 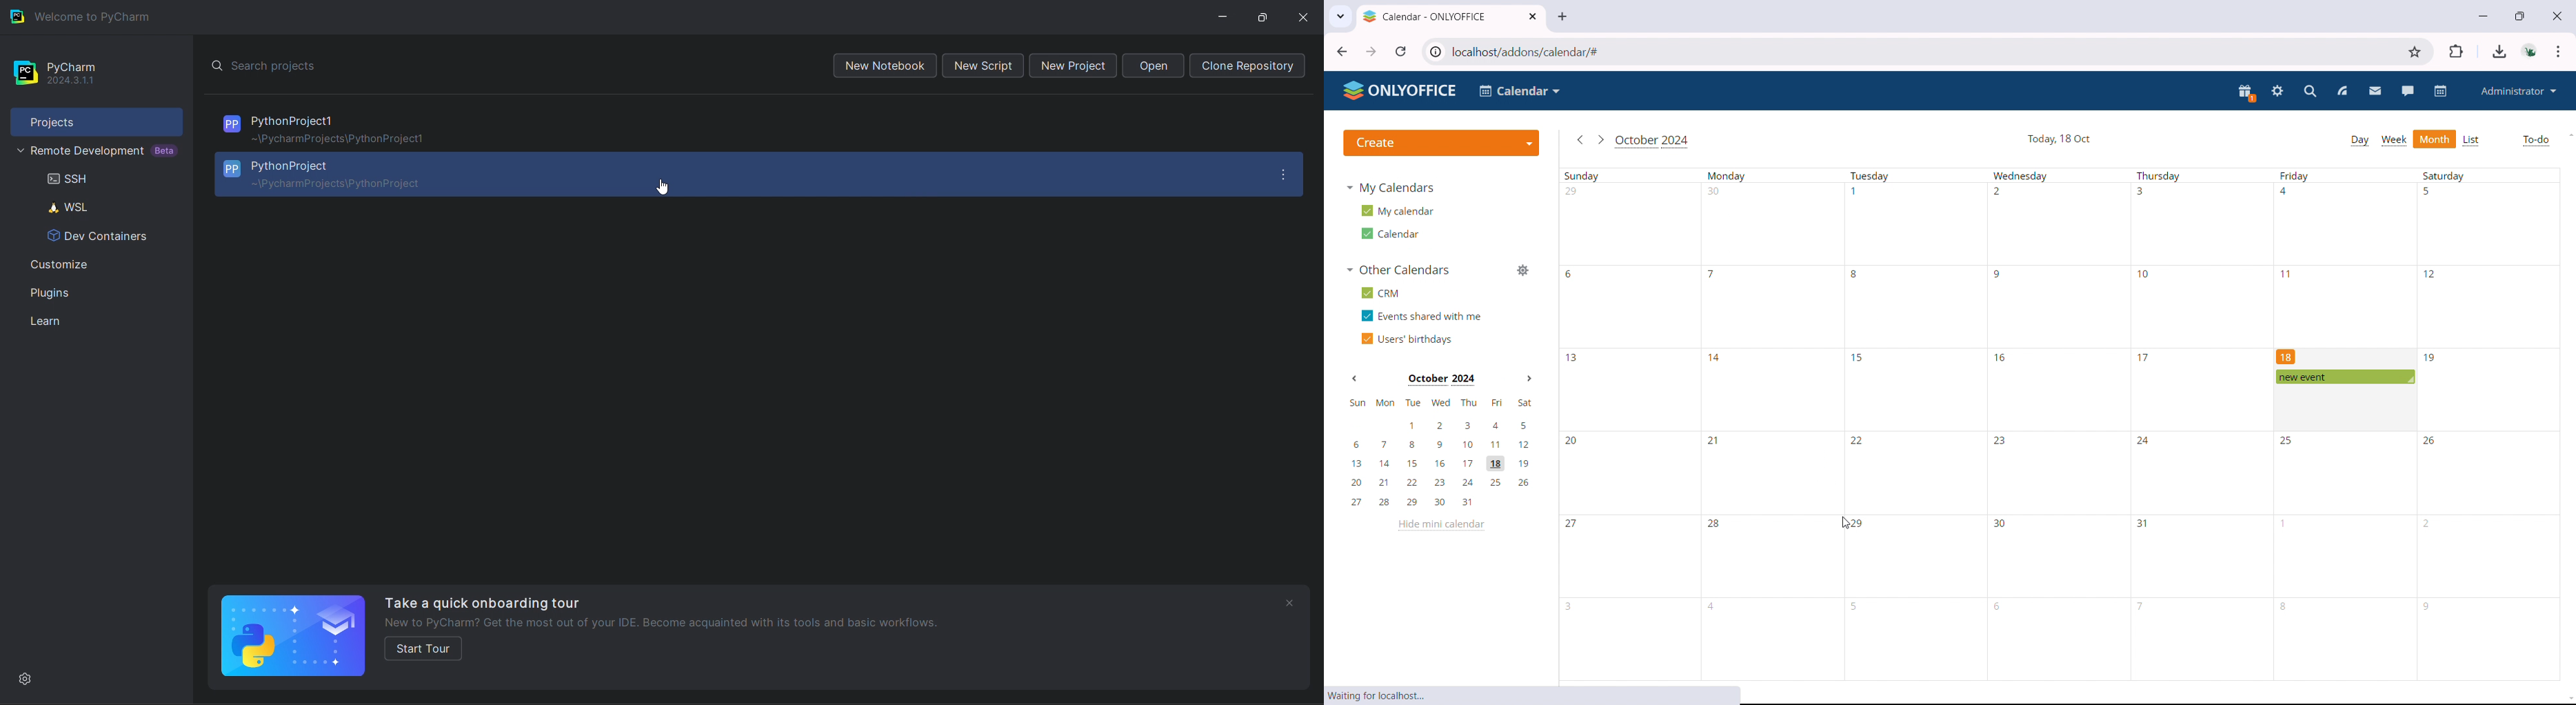 What do you see at coordinates (2312, 91) in the screenshot?
I see `search` at bounding box center [2312, 91].